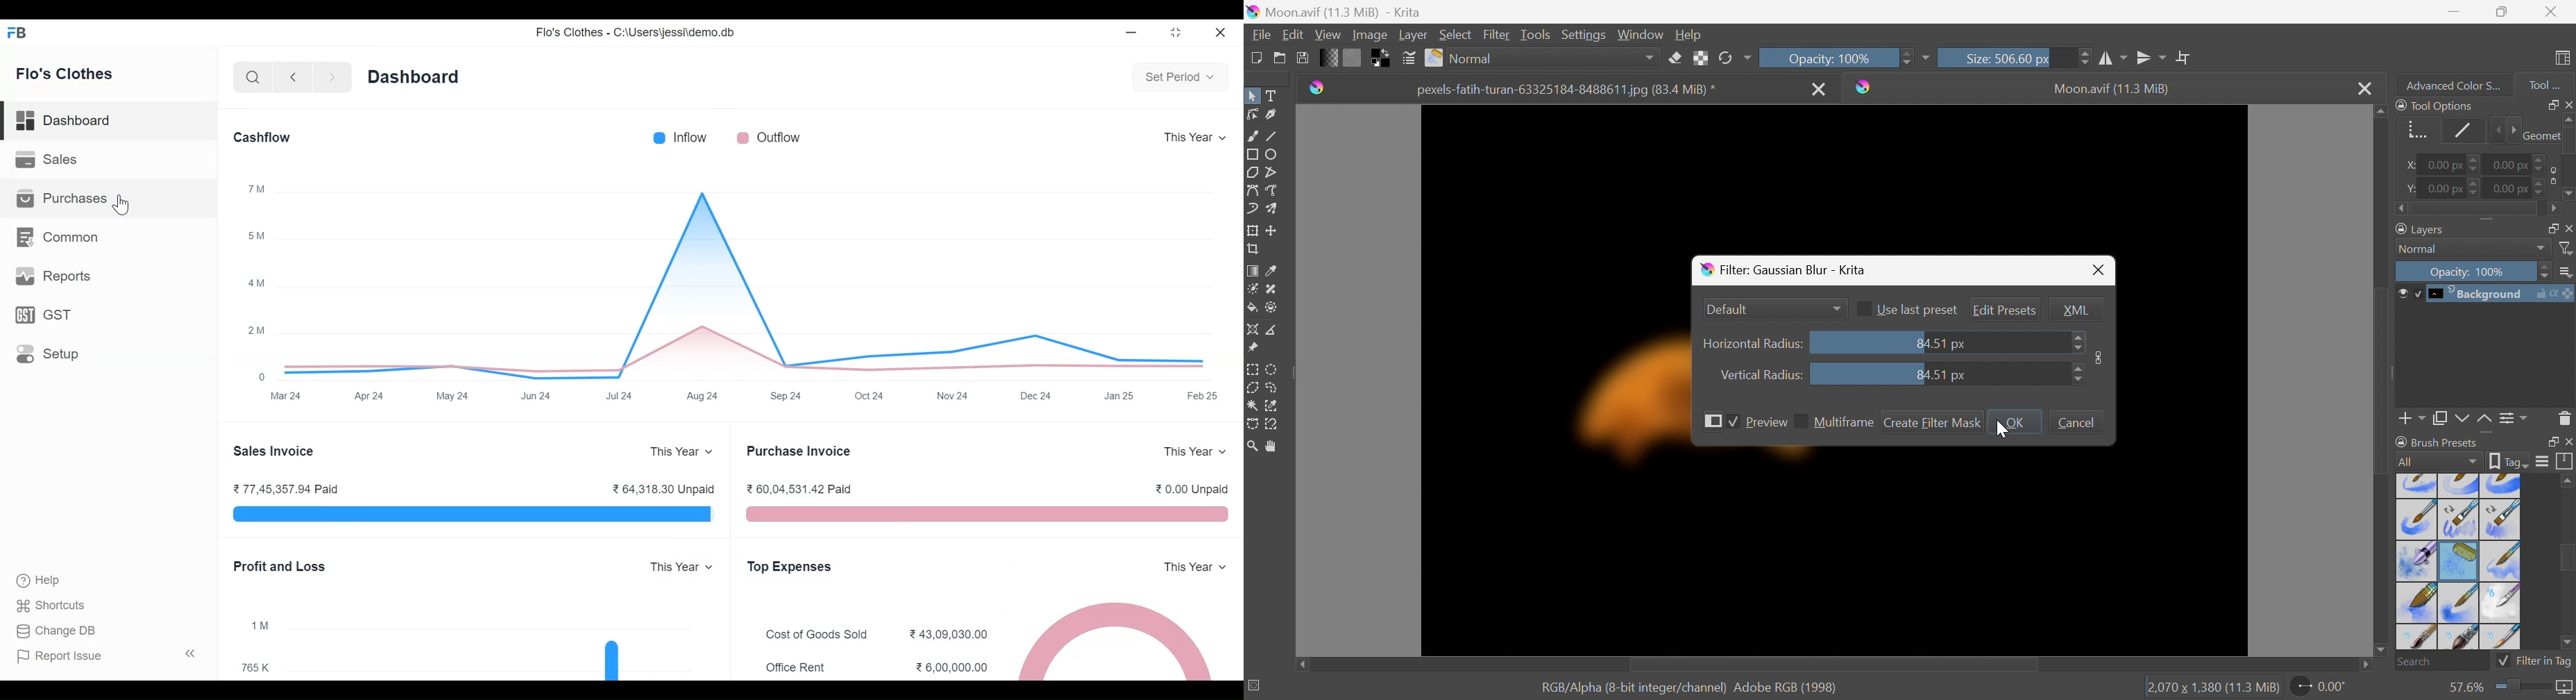 The width and height of the screenshot is (2576, 700). Describe the element at coordinates (2525, 689) in the screenshot. I see `Slider` at that location.